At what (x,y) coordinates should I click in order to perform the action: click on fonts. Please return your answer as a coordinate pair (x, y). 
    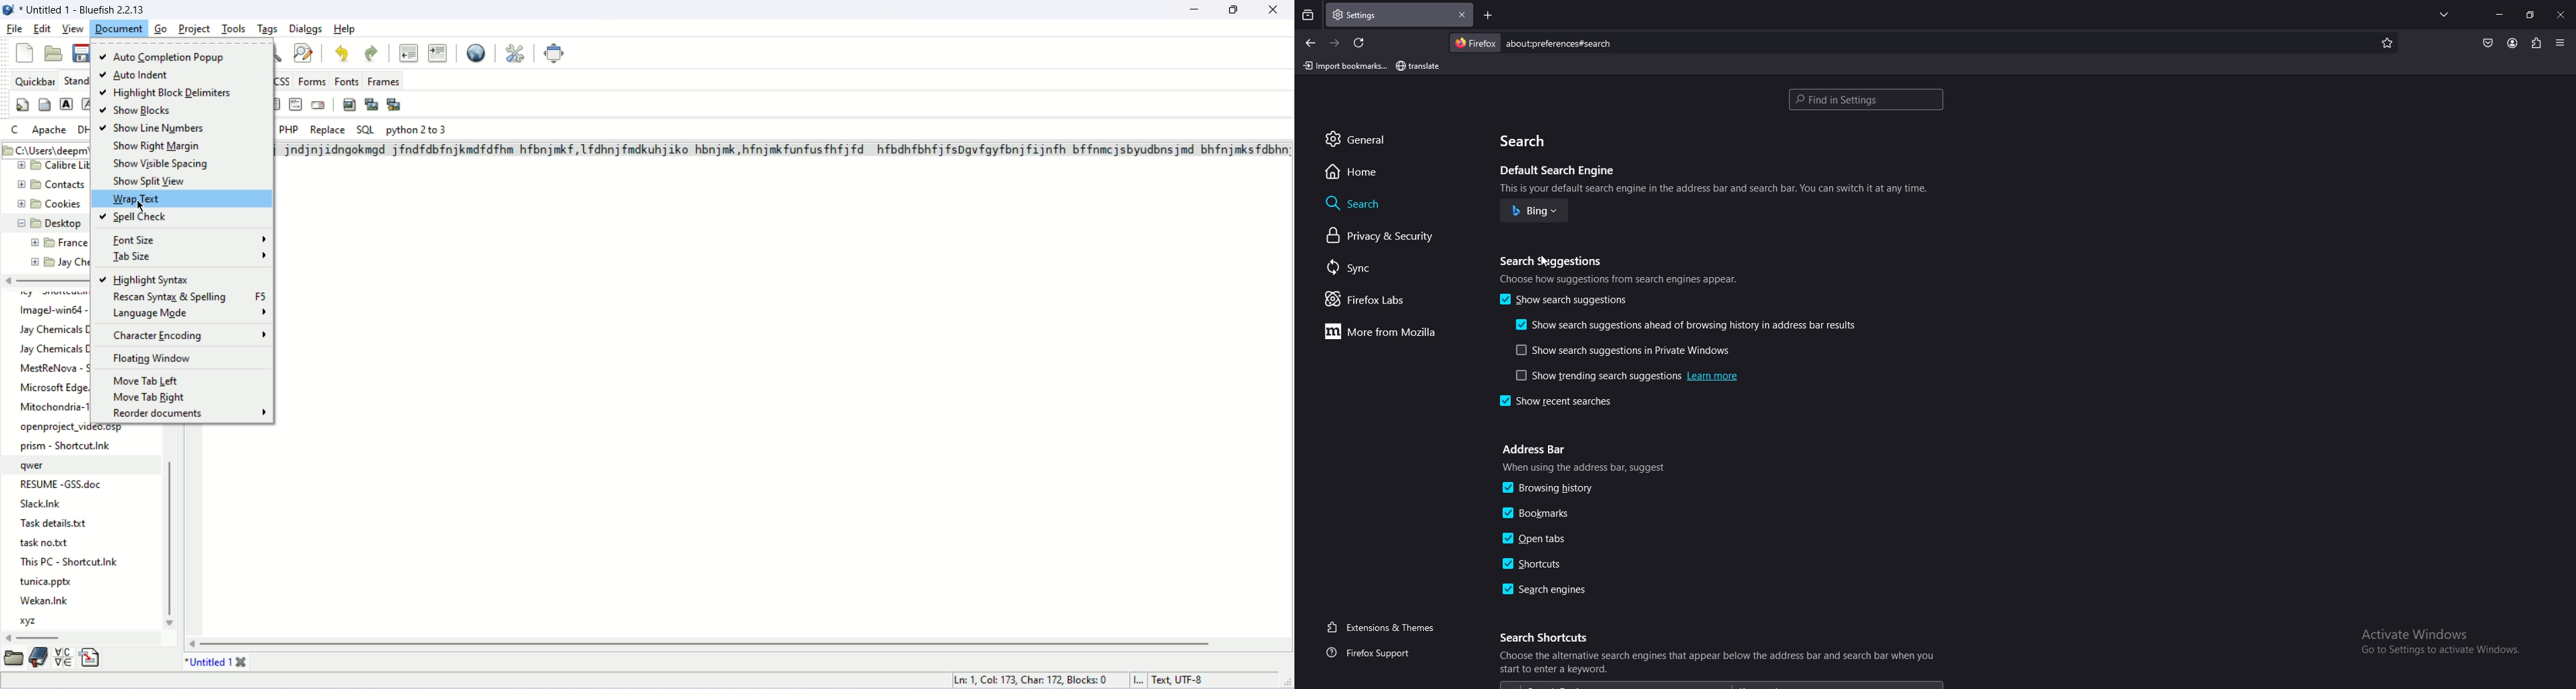
    Looking at the image, I should click on (347, 82).